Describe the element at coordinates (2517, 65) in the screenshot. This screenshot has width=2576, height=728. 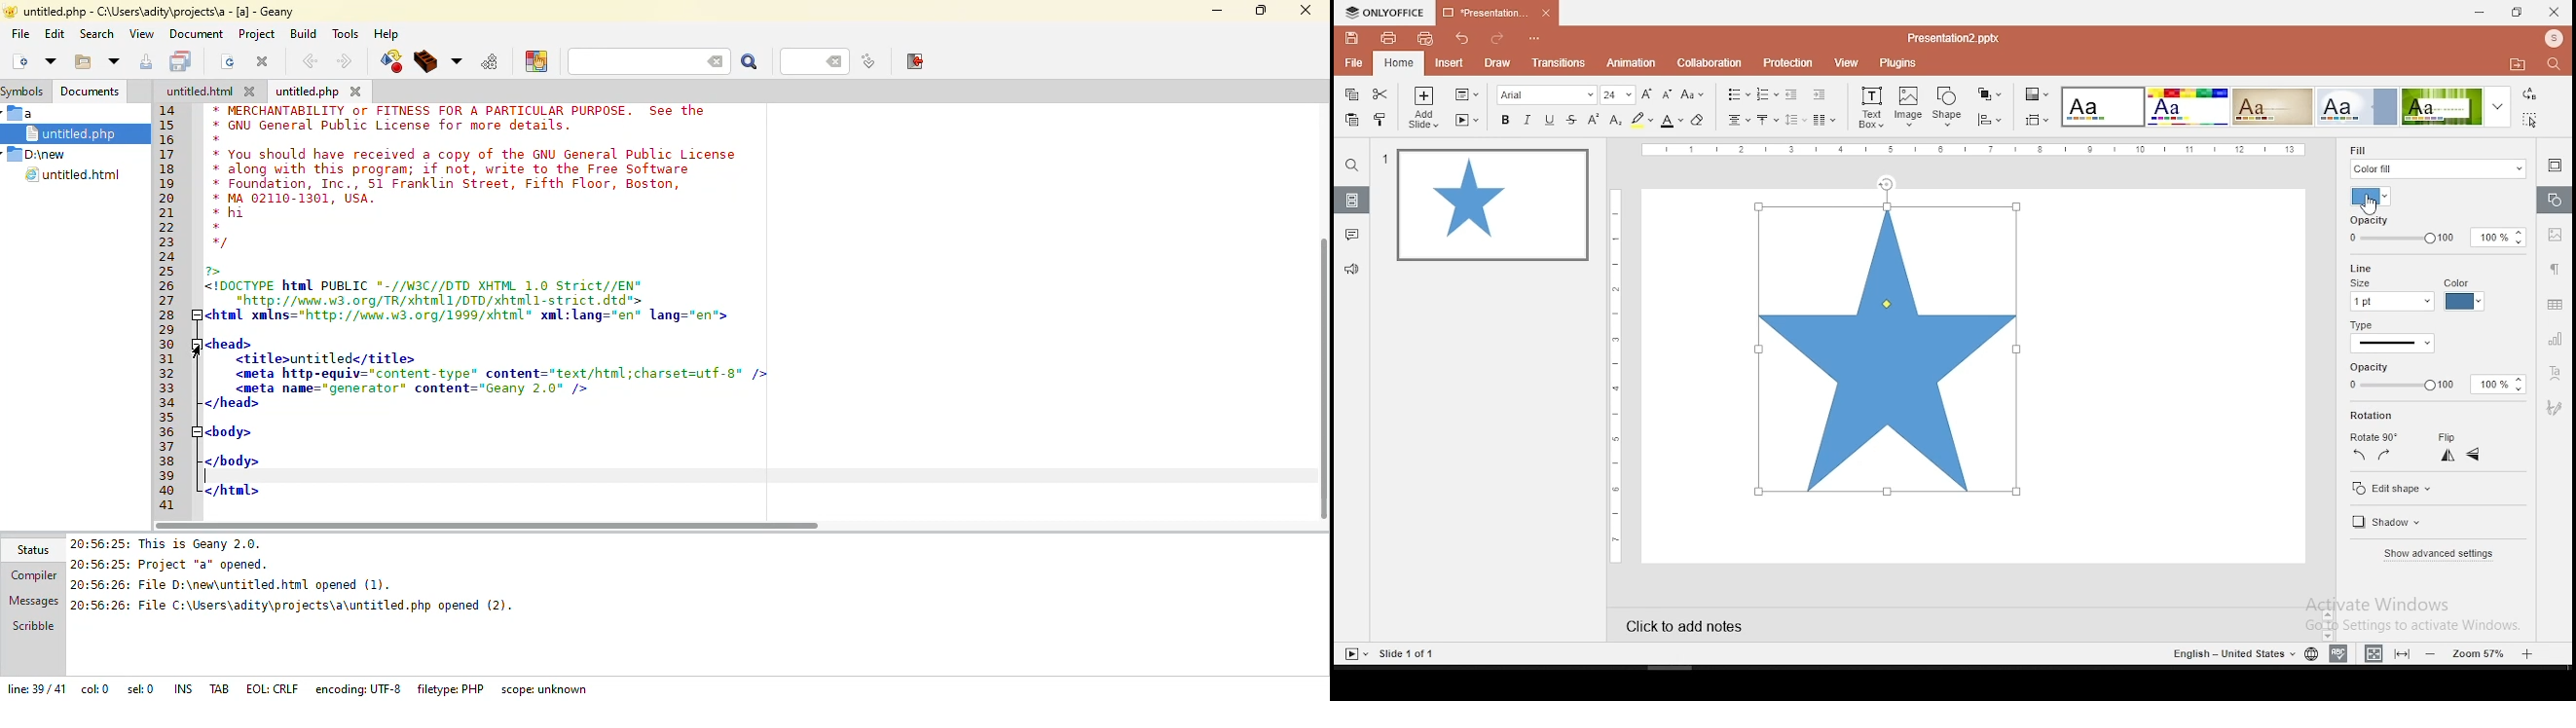
I see `open file location` at that location.